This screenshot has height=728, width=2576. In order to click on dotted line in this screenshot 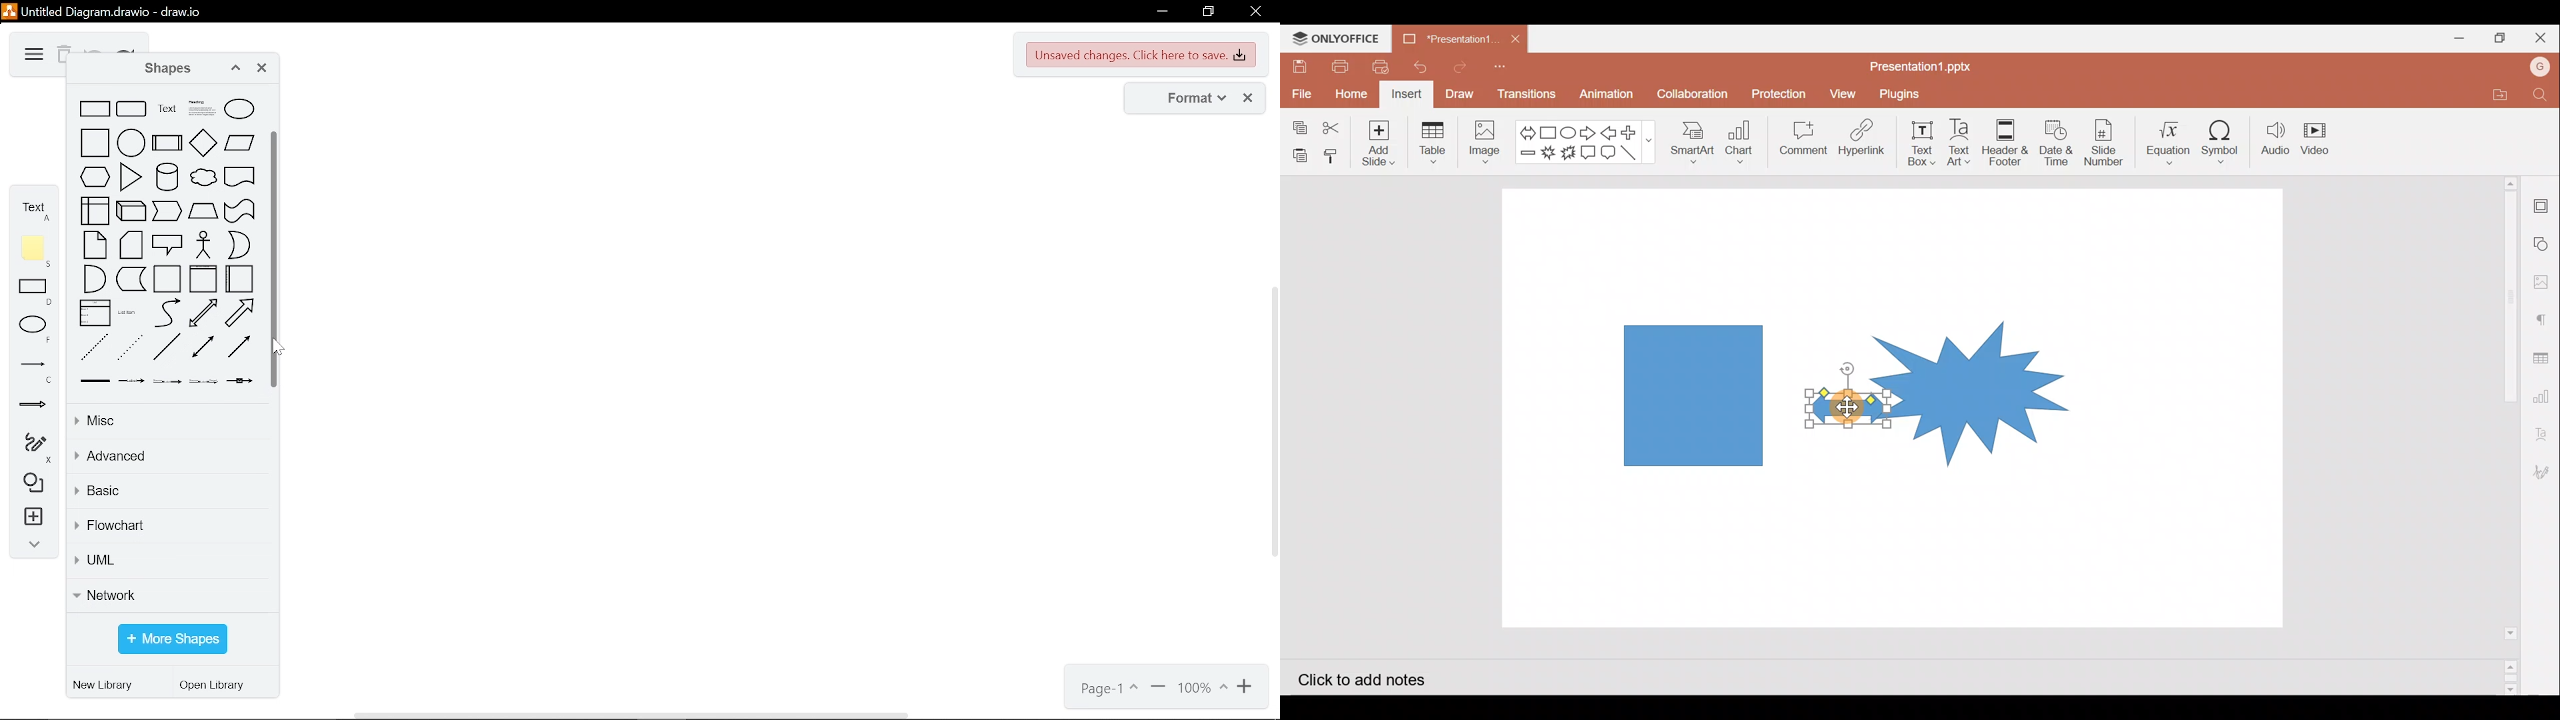, I will do `click(131, 347)`.